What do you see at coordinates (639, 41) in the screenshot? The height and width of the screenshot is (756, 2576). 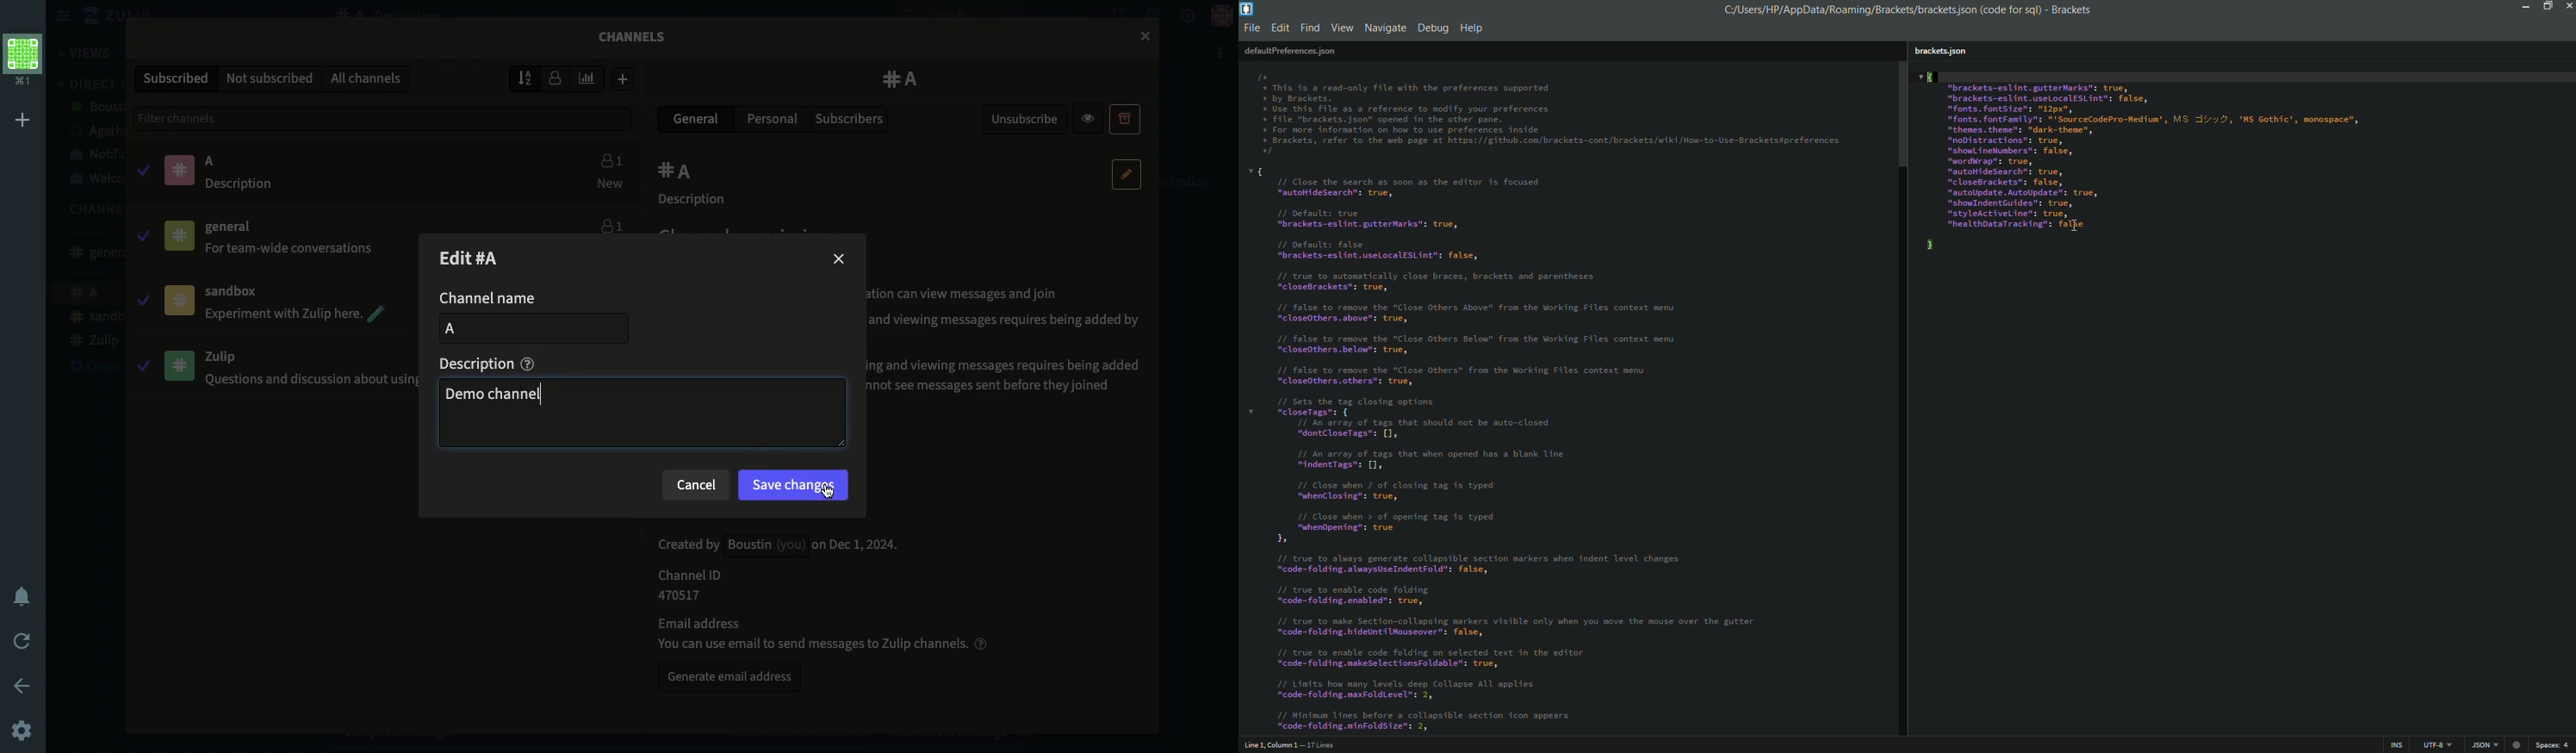 I see `Channels` at bounding box center [639, 41].